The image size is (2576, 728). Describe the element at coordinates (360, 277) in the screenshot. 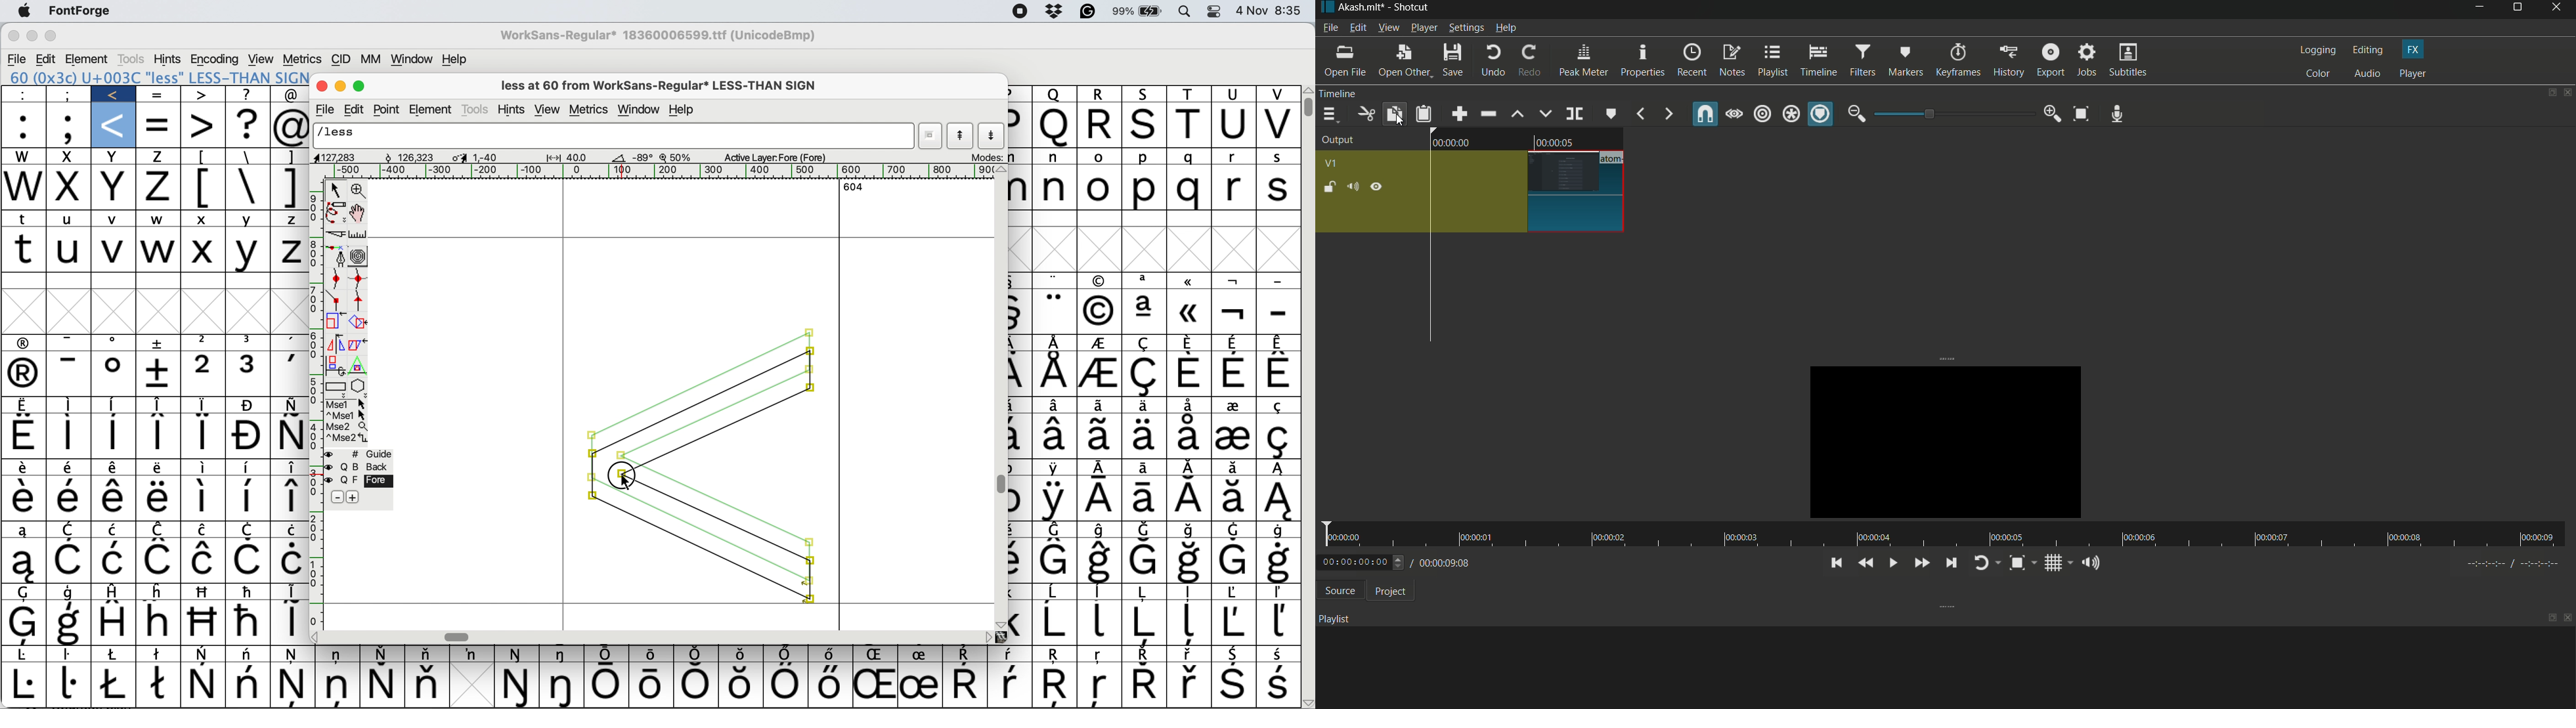

I see `add a curve point horizontal or vertical` at that location.